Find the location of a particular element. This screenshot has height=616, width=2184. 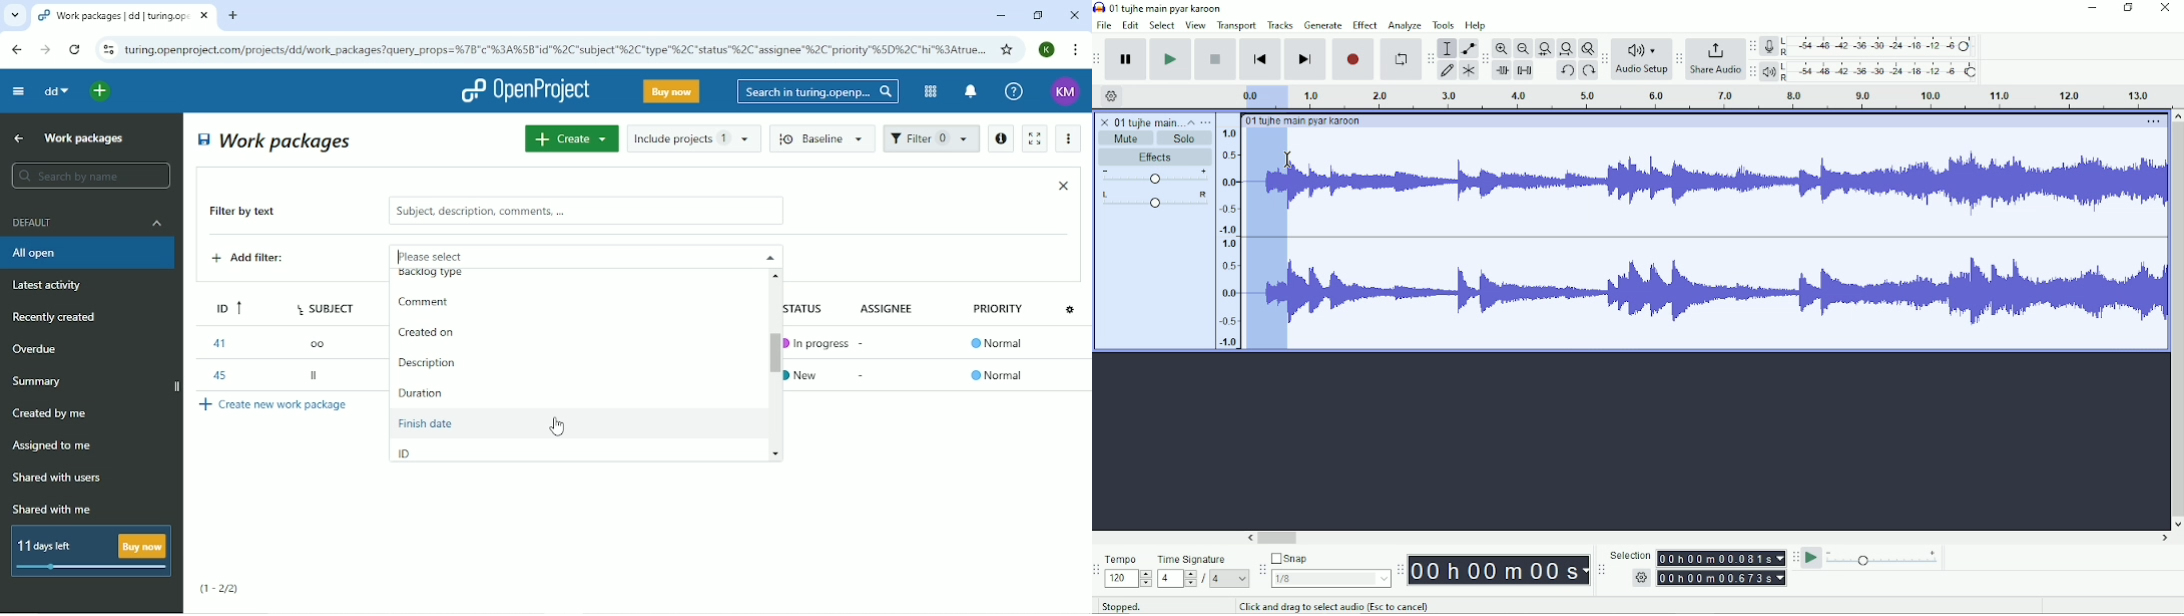

Cursor is located at coordinates (1289, 161).